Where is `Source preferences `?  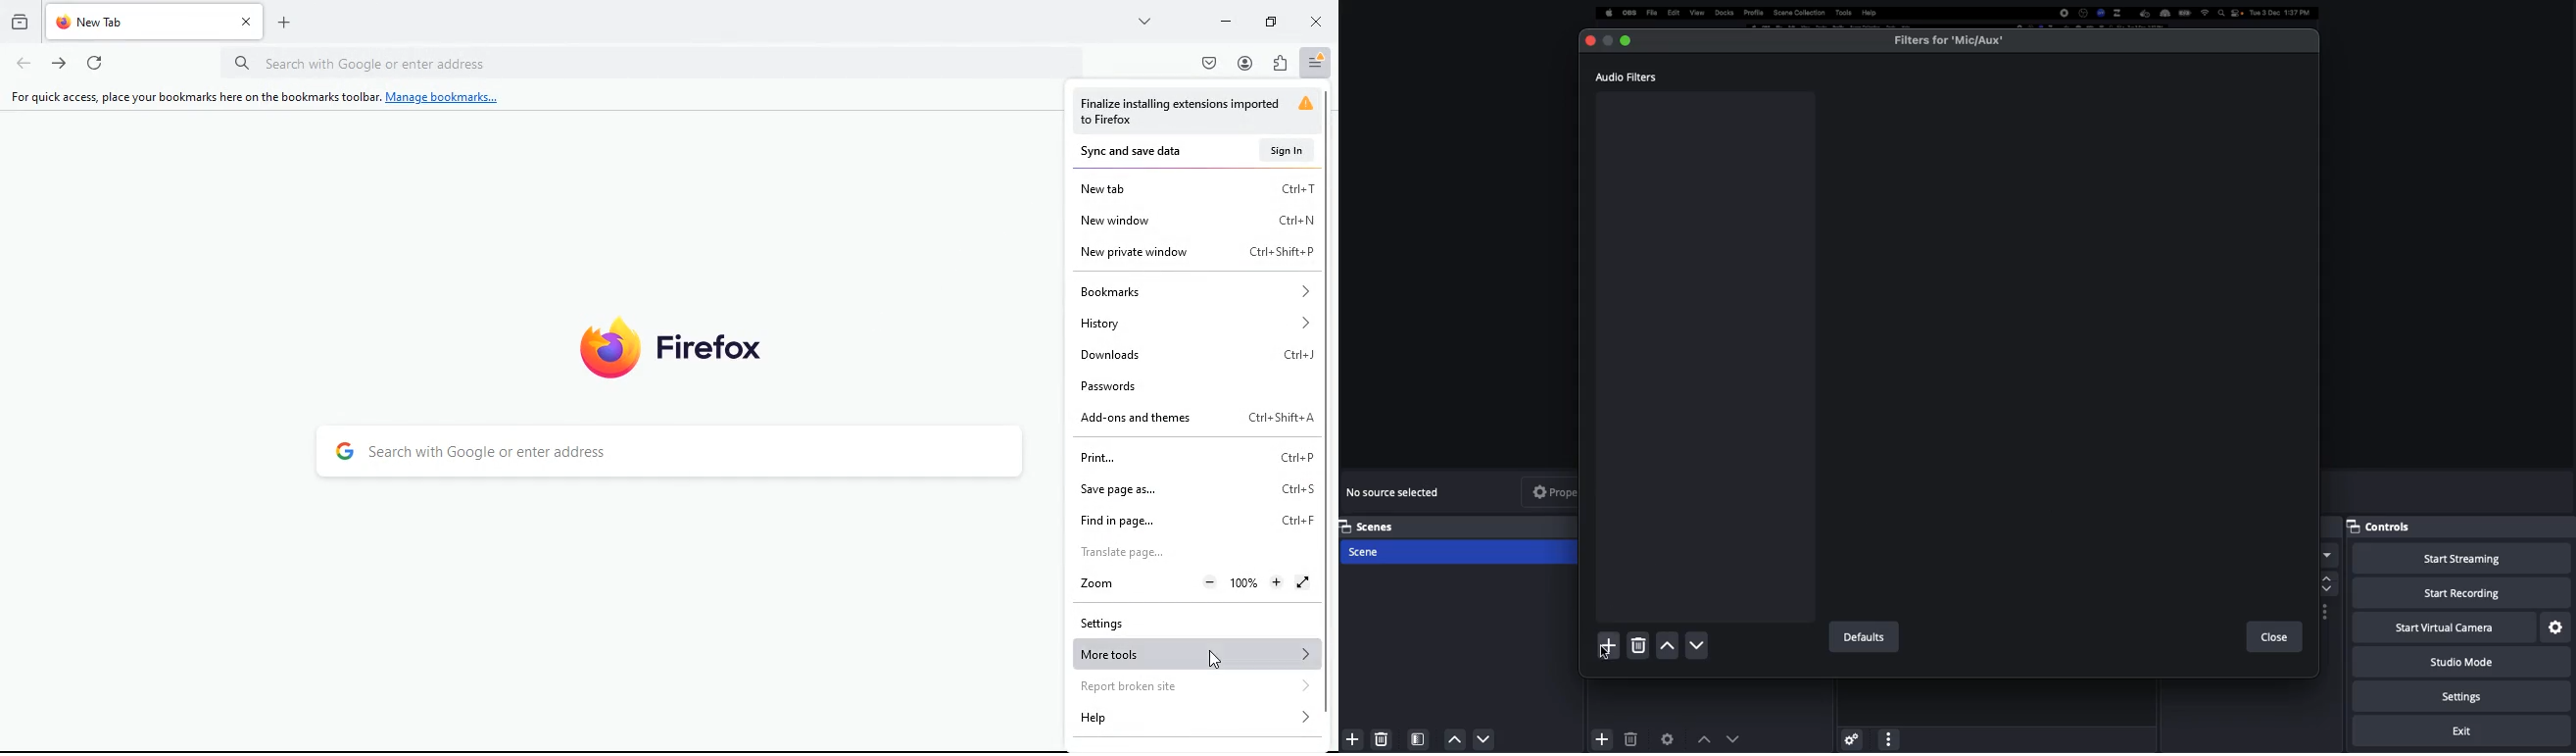
Source preferences  is located at coordinates (1669, 737).